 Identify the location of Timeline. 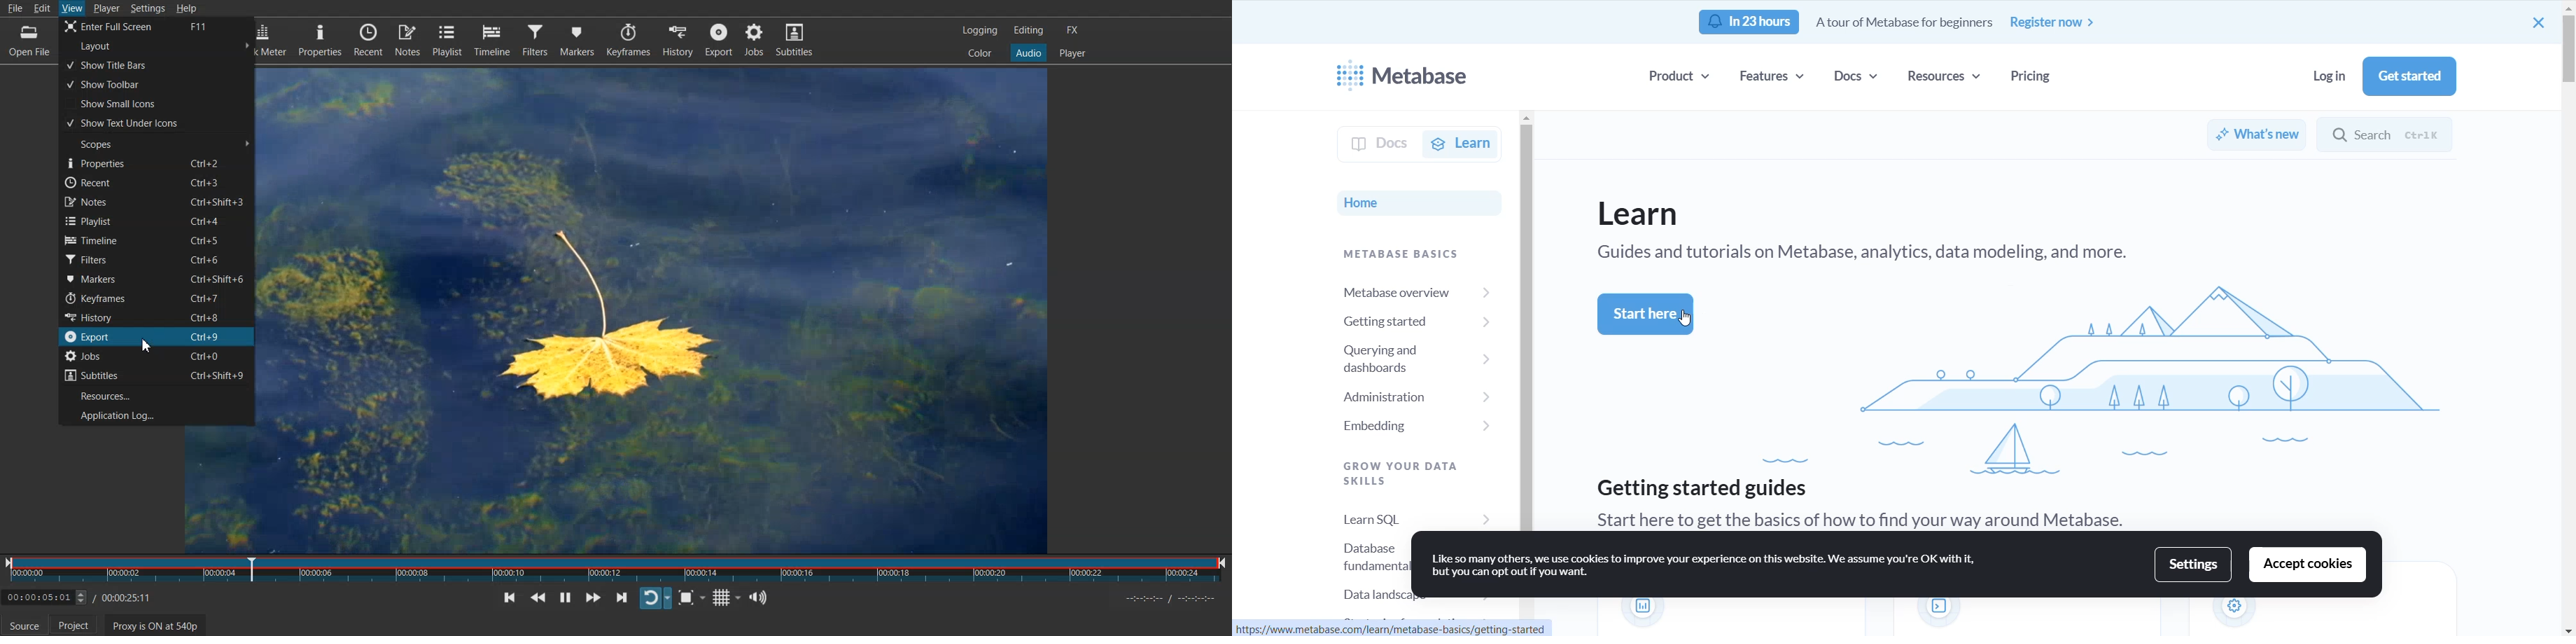
(155, 240).